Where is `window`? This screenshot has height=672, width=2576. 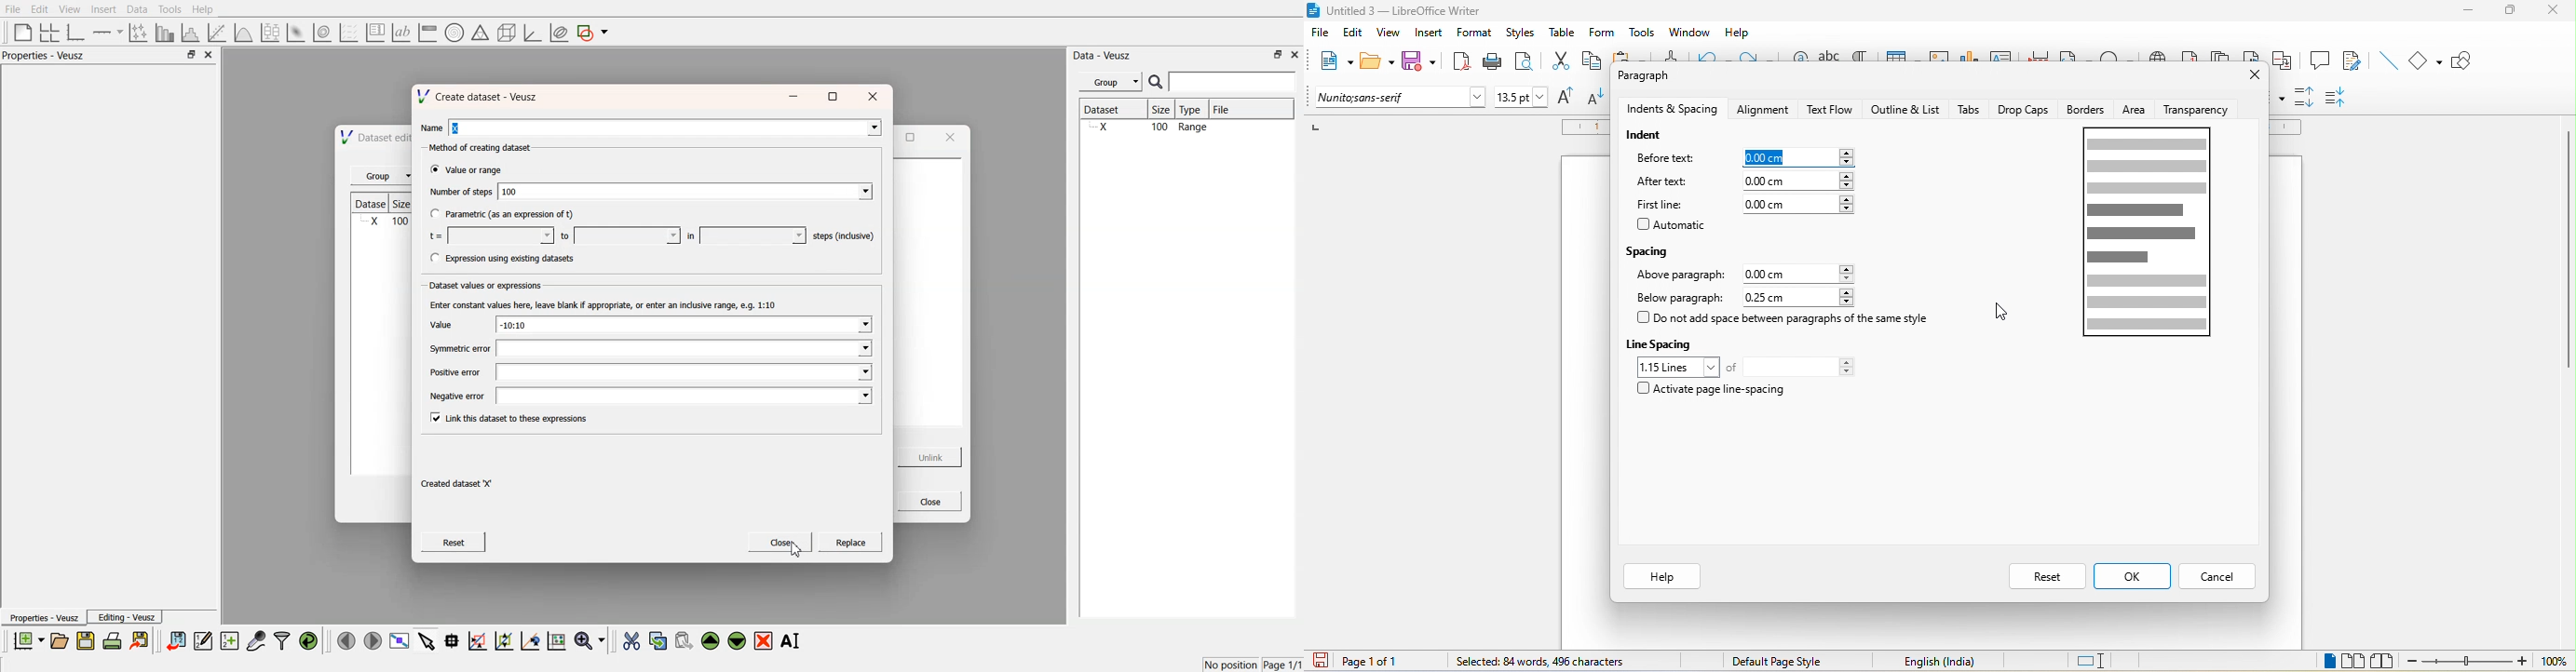
window is located at coordinates (1690, 33).